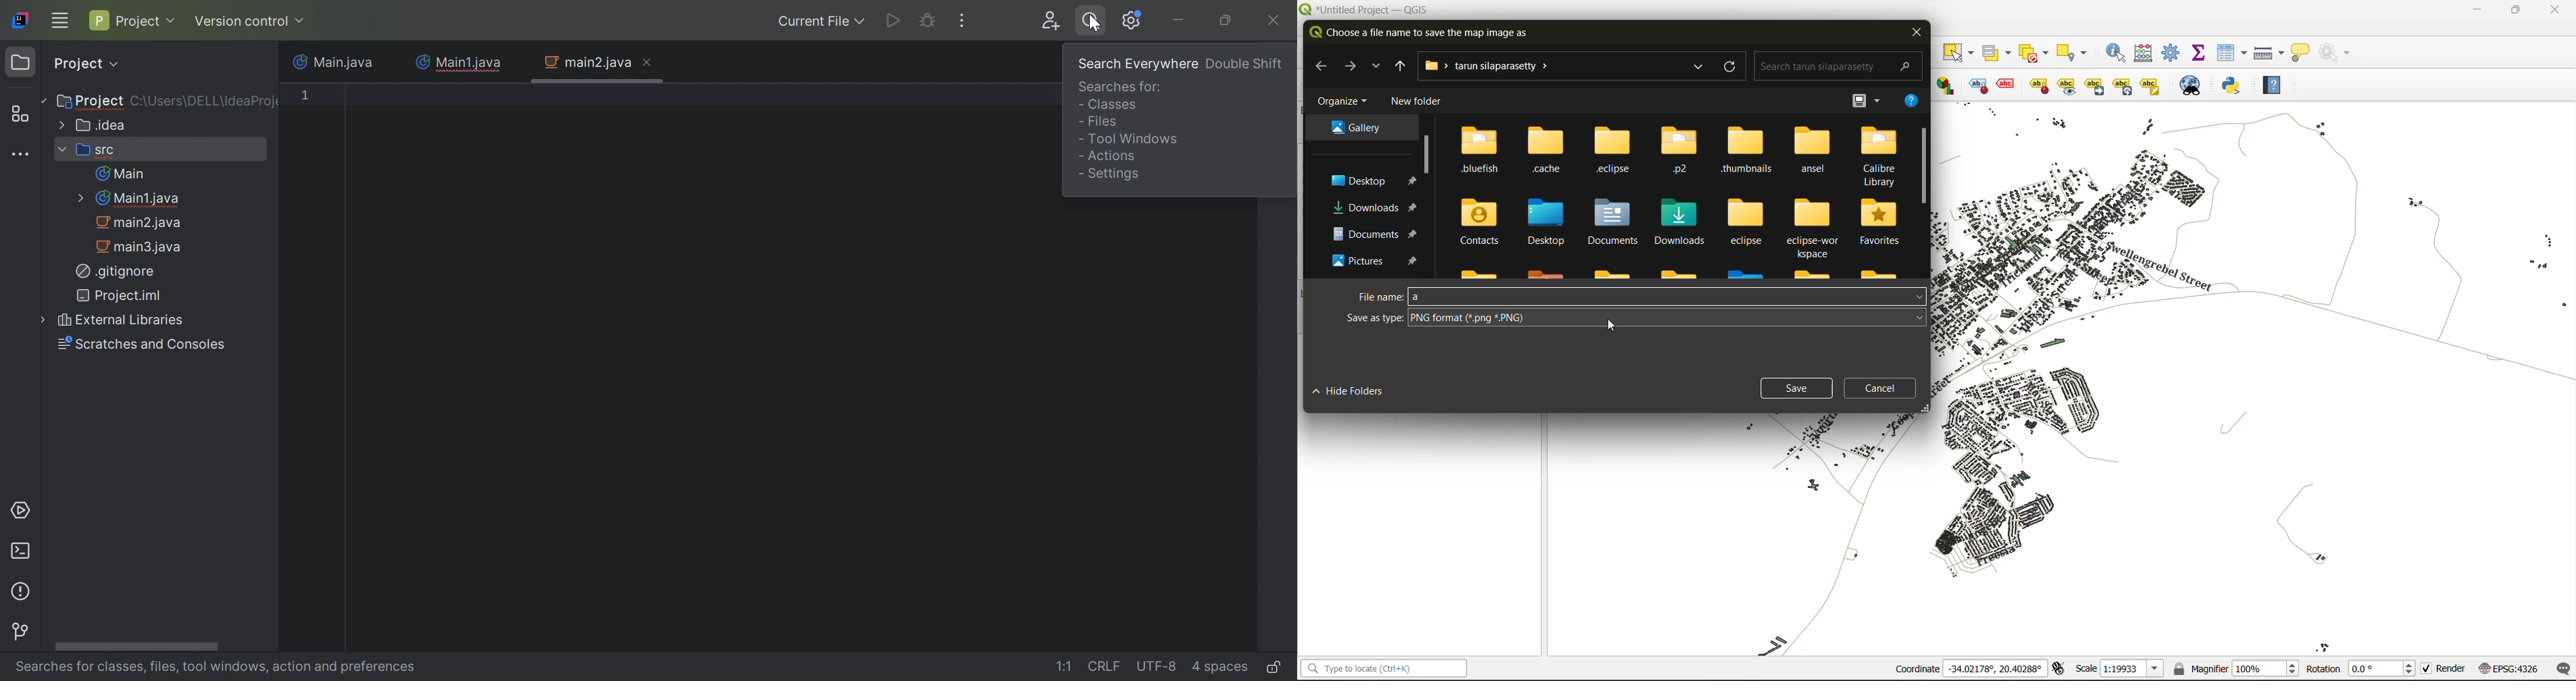 This screenshot has height=700, width=2576. I want to click on organize, so click(1344, 101).